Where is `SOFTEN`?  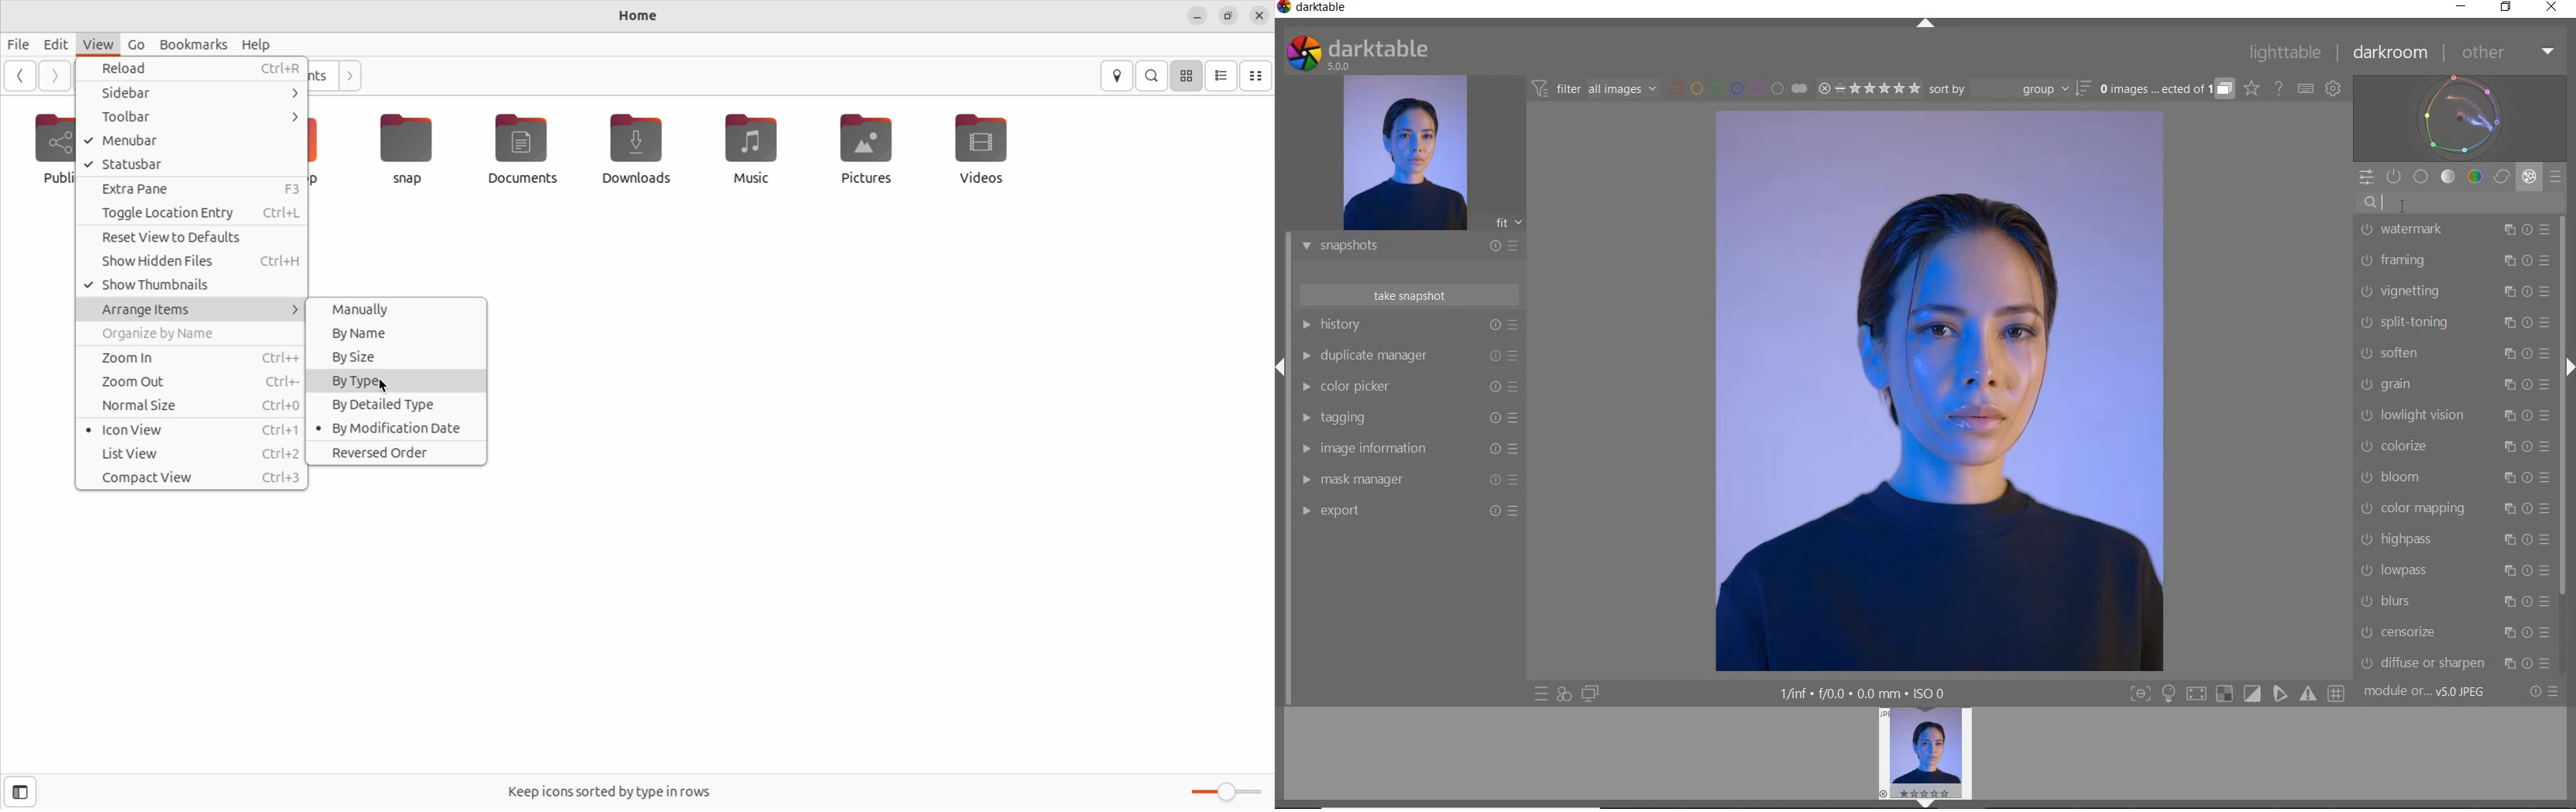
SOFTEN is located at coordinates (2453, 352).